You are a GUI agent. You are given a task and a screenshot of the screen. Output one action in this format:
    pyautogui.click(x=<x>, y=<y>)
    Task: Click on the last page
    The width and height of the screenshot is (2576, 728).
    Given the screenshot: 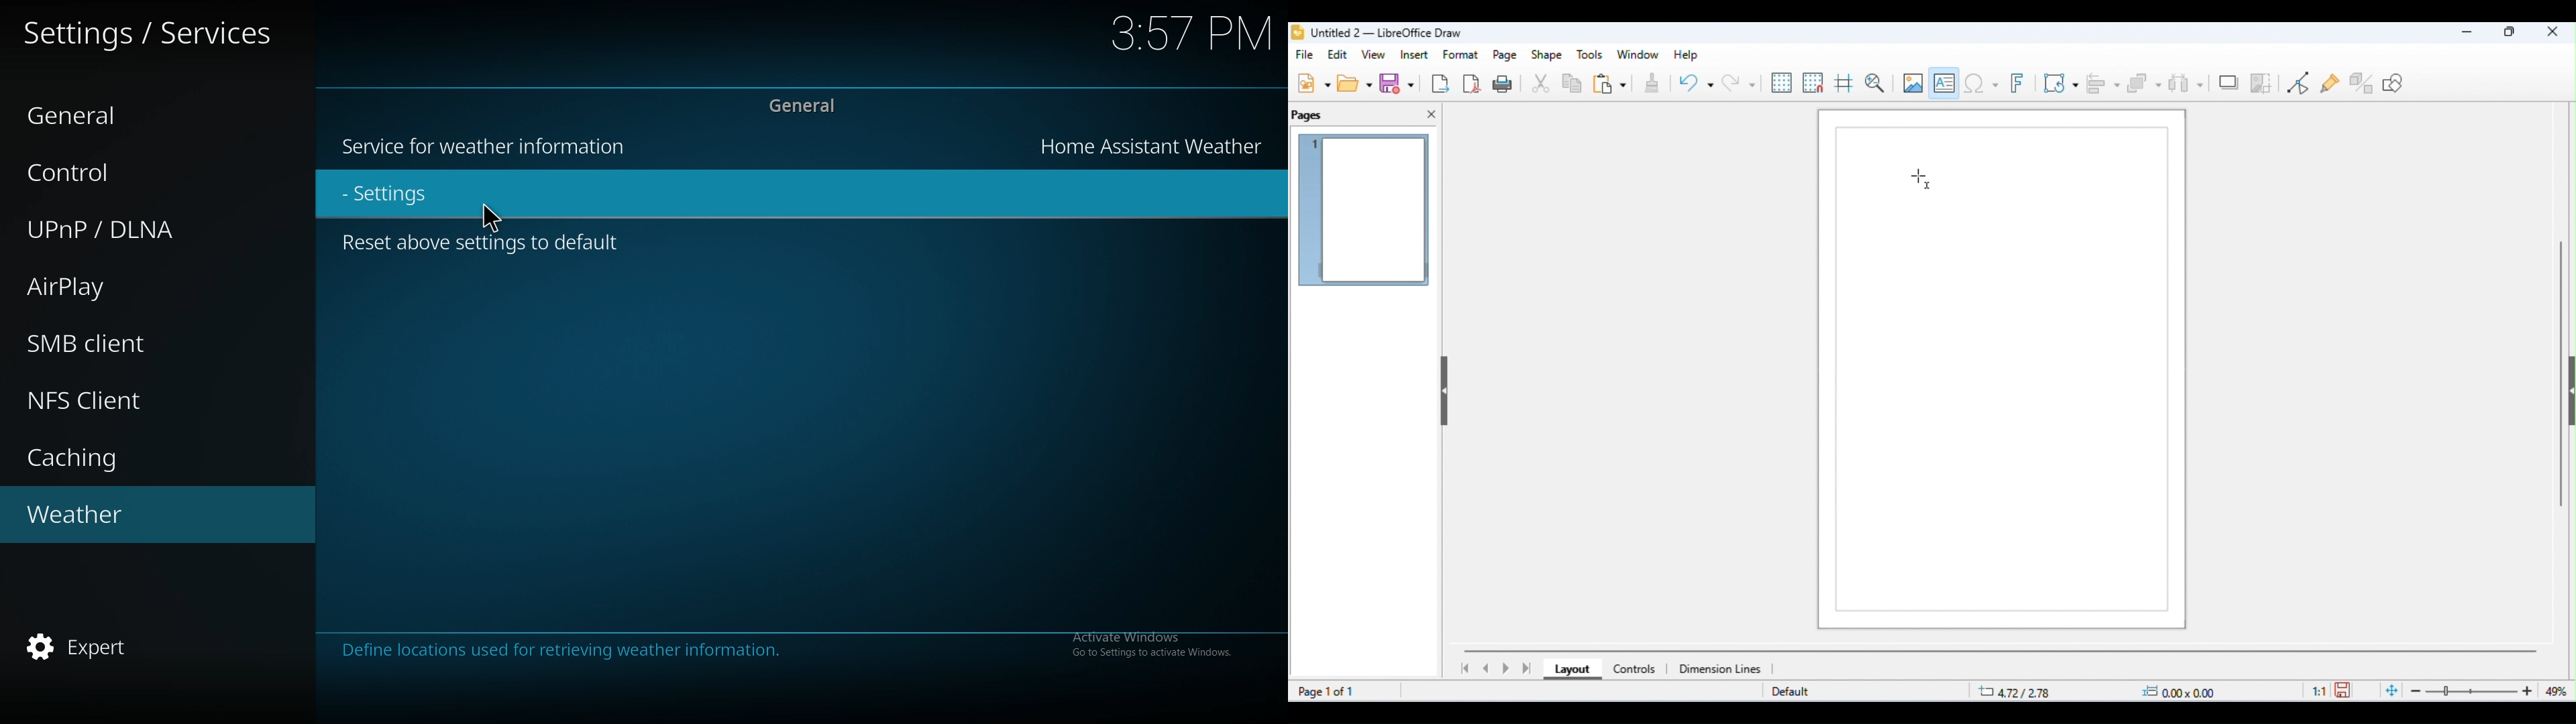 What is the action you would take?
    pyautogui.click(x=1528, y=668)
    